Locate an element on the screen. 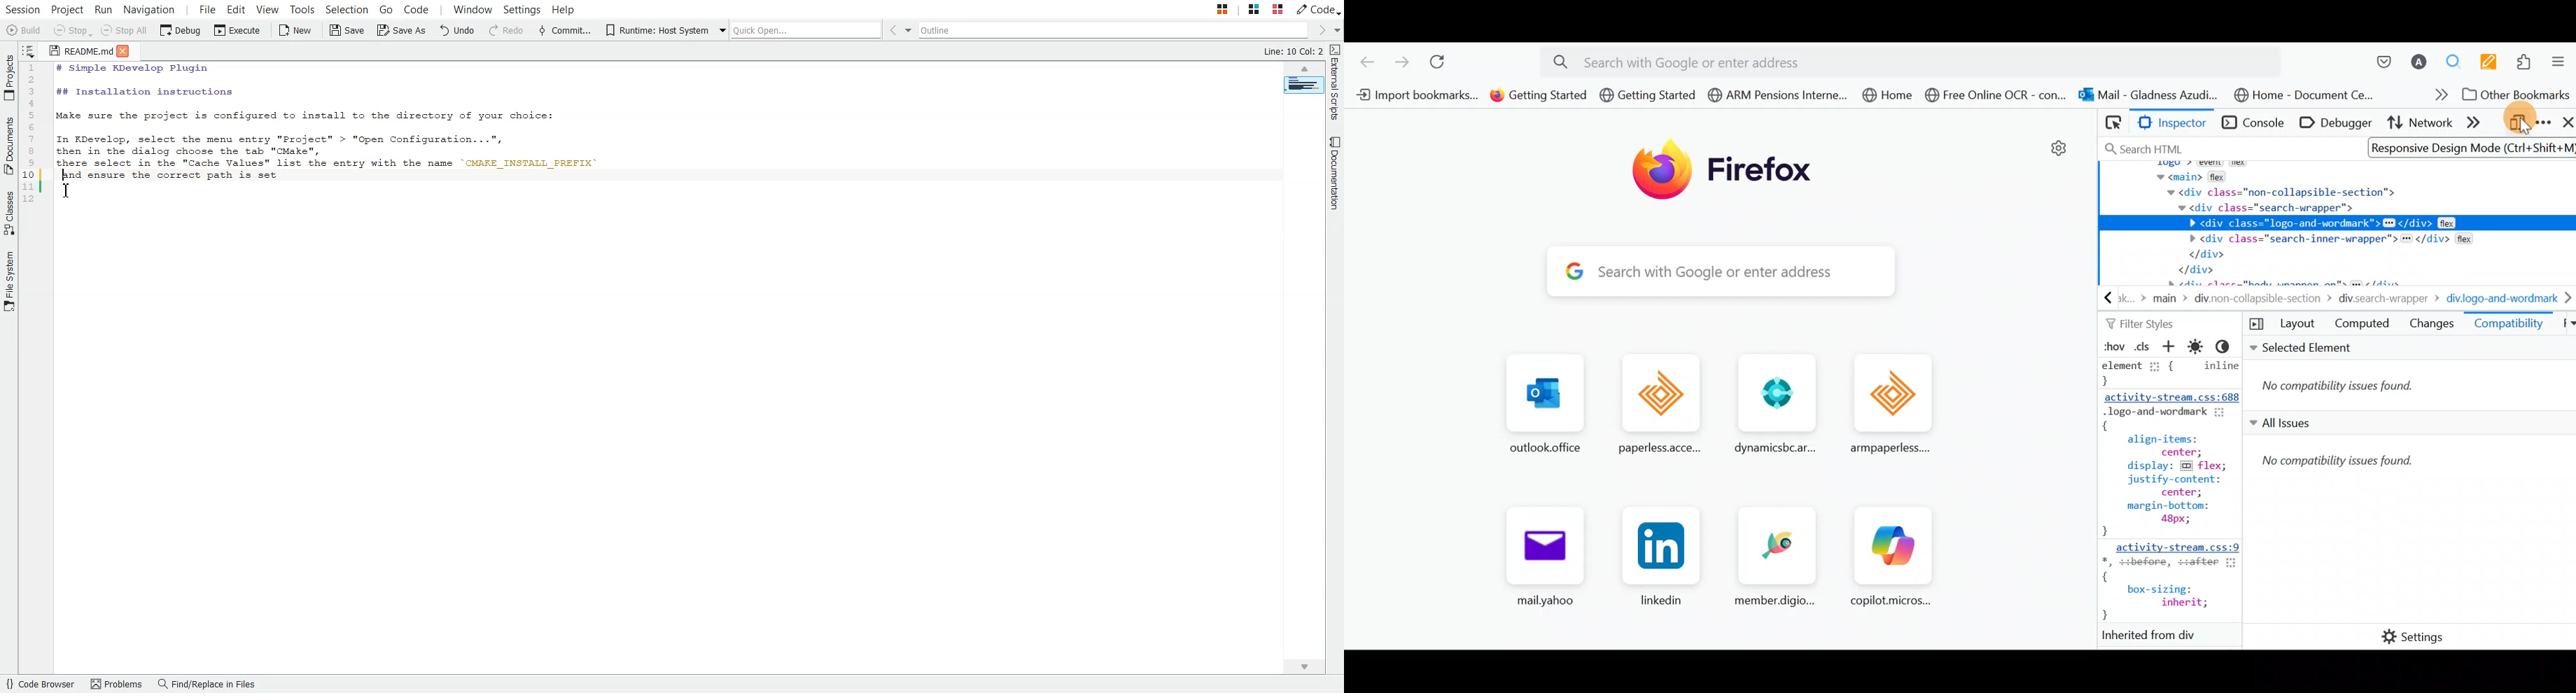 This screenshot has height=700, width=2576. More tabs is located at coordinates (2480, 124).